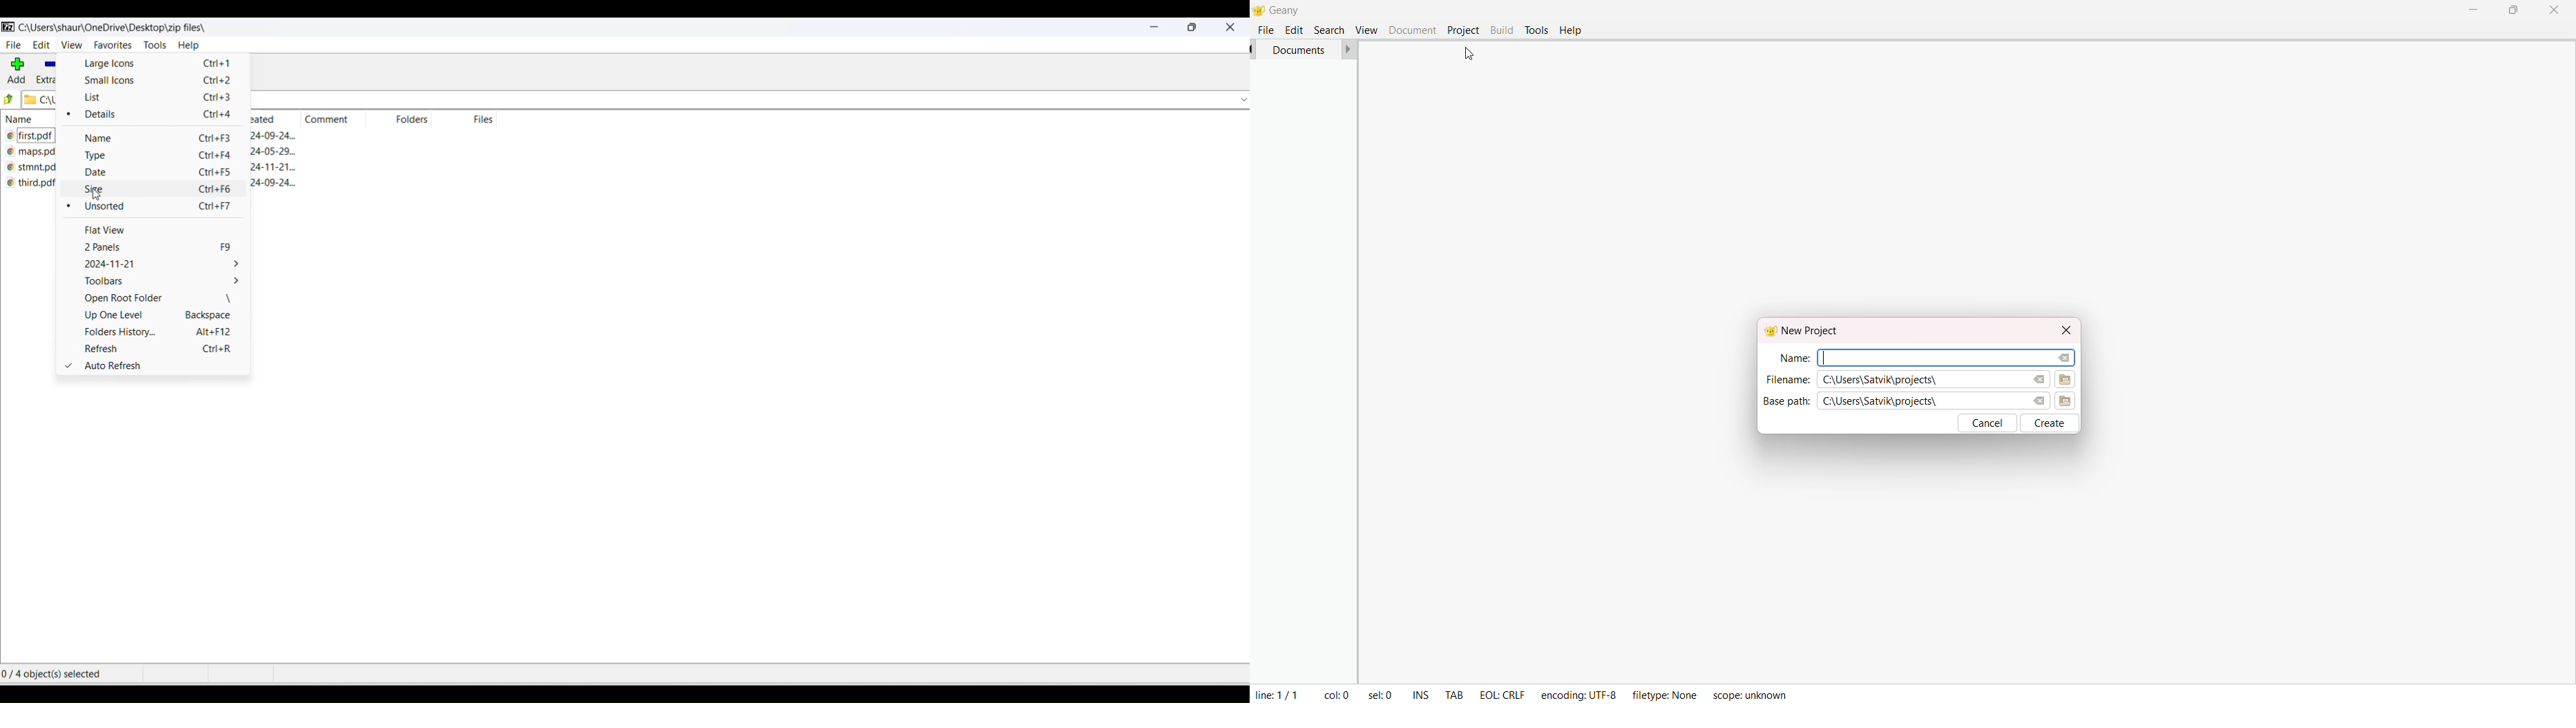 This screenshot has width=2576, height=728. I want to click on  Filename:, so click(1787, 378).